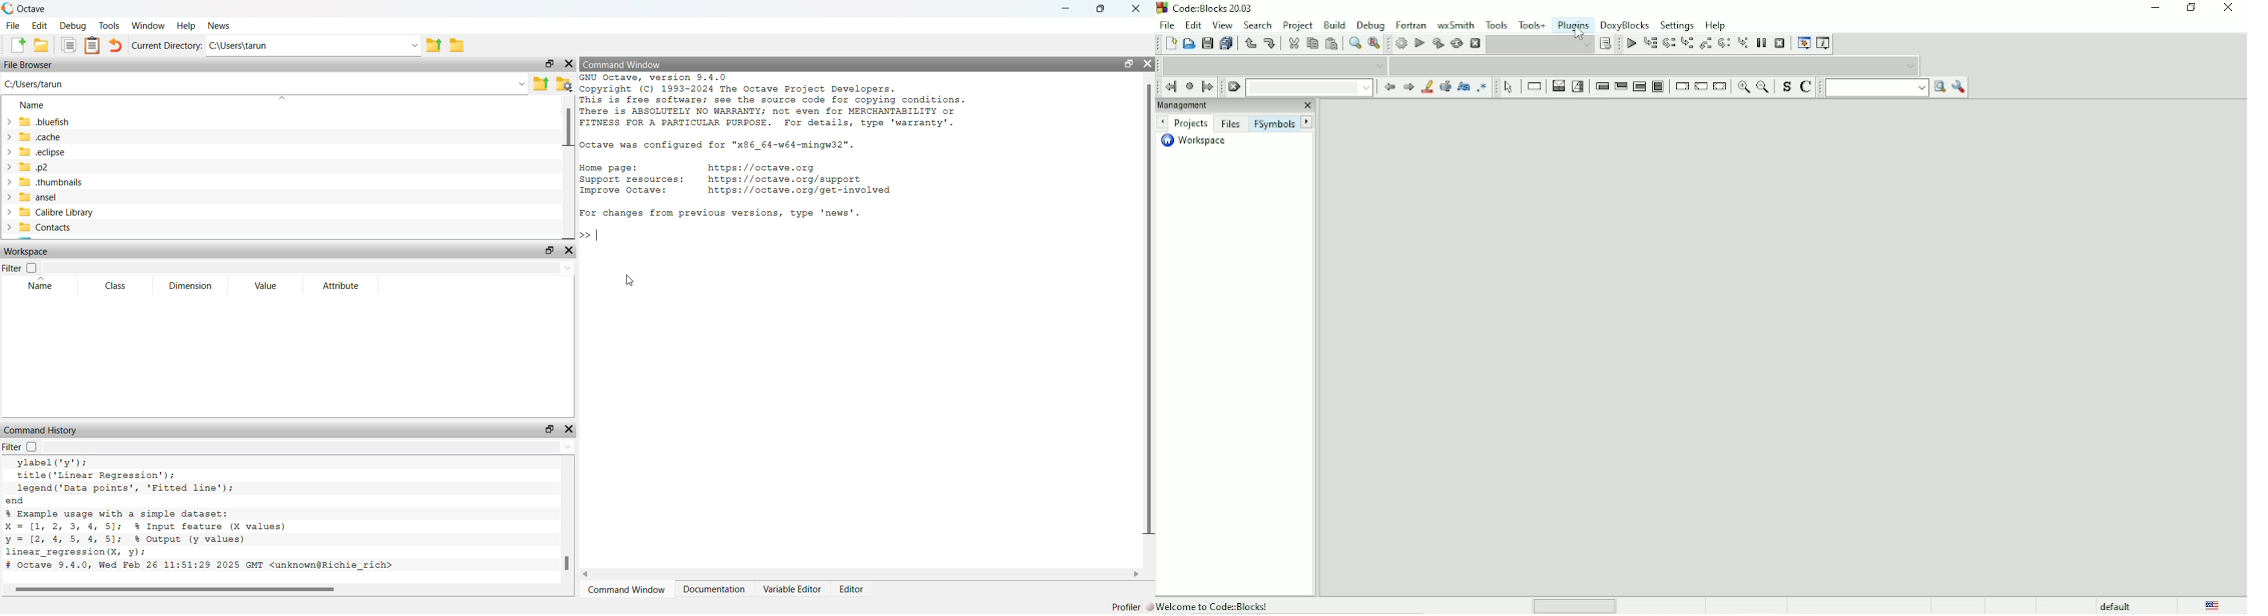  What do you see at coordinates (1761, 43) in the screenshot?
I see `Break debugger` at bounding box center [1761, 43].